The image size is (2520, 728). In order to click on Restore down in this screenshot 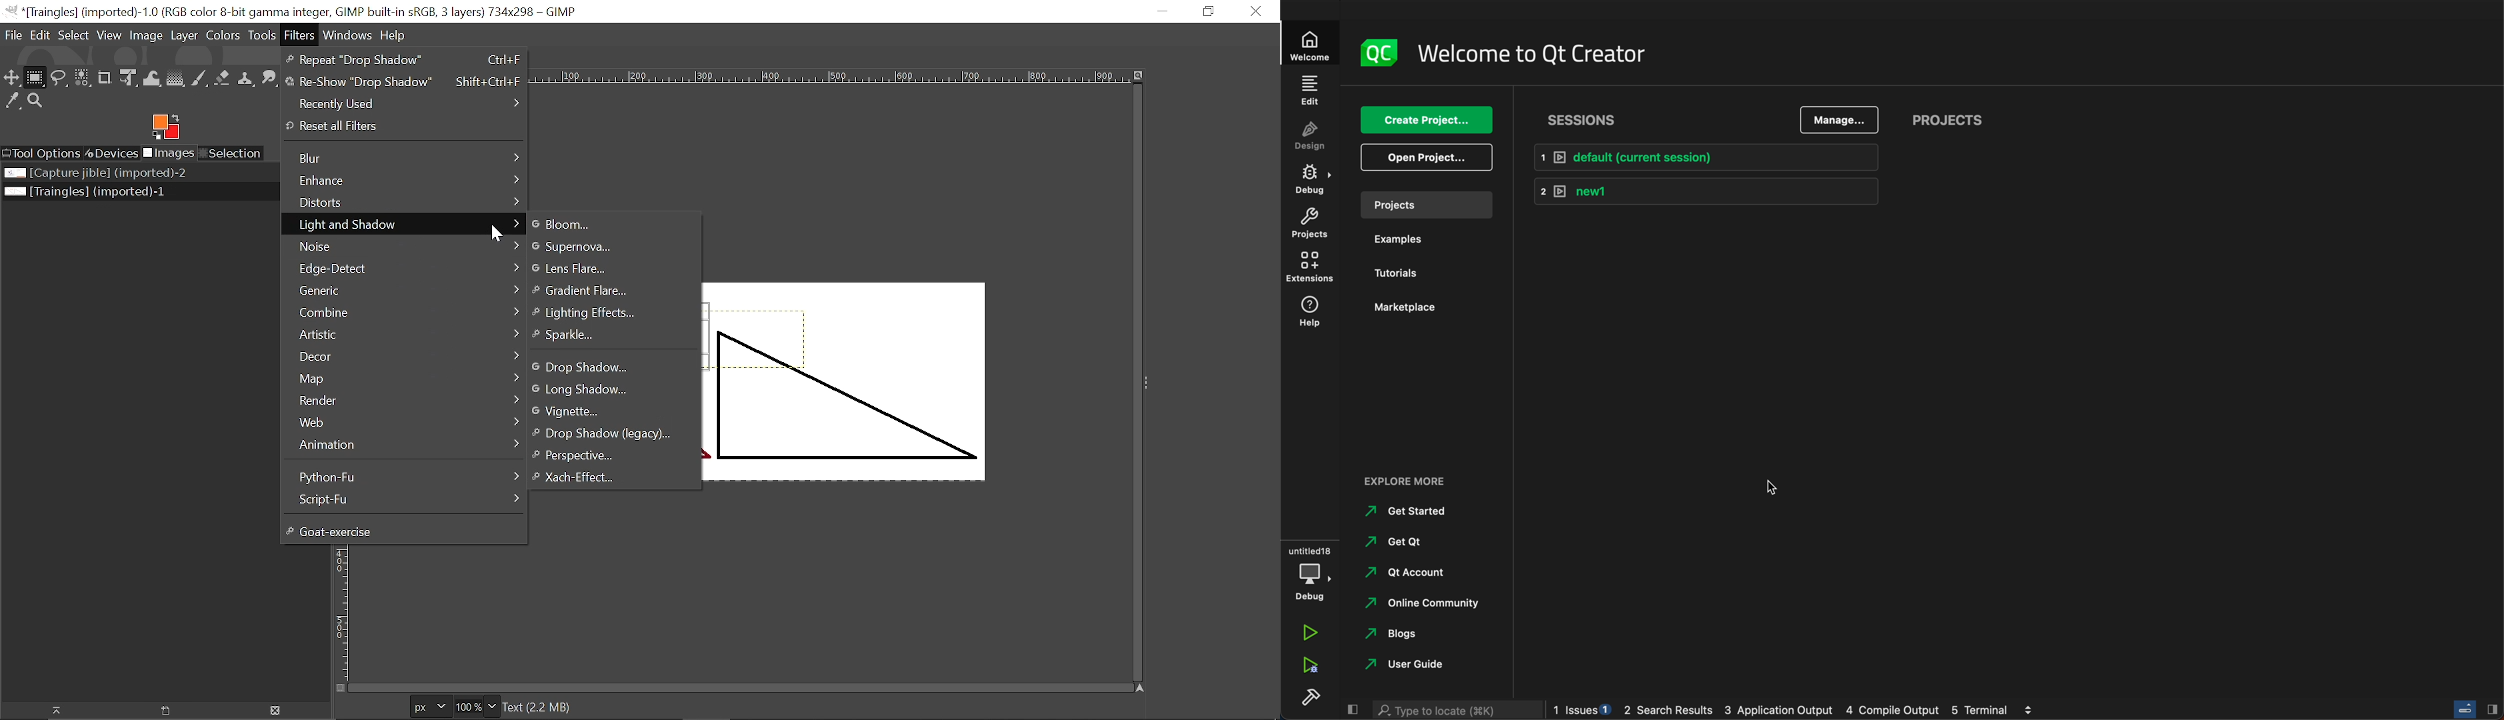, I will do `click(1210, 12)`.